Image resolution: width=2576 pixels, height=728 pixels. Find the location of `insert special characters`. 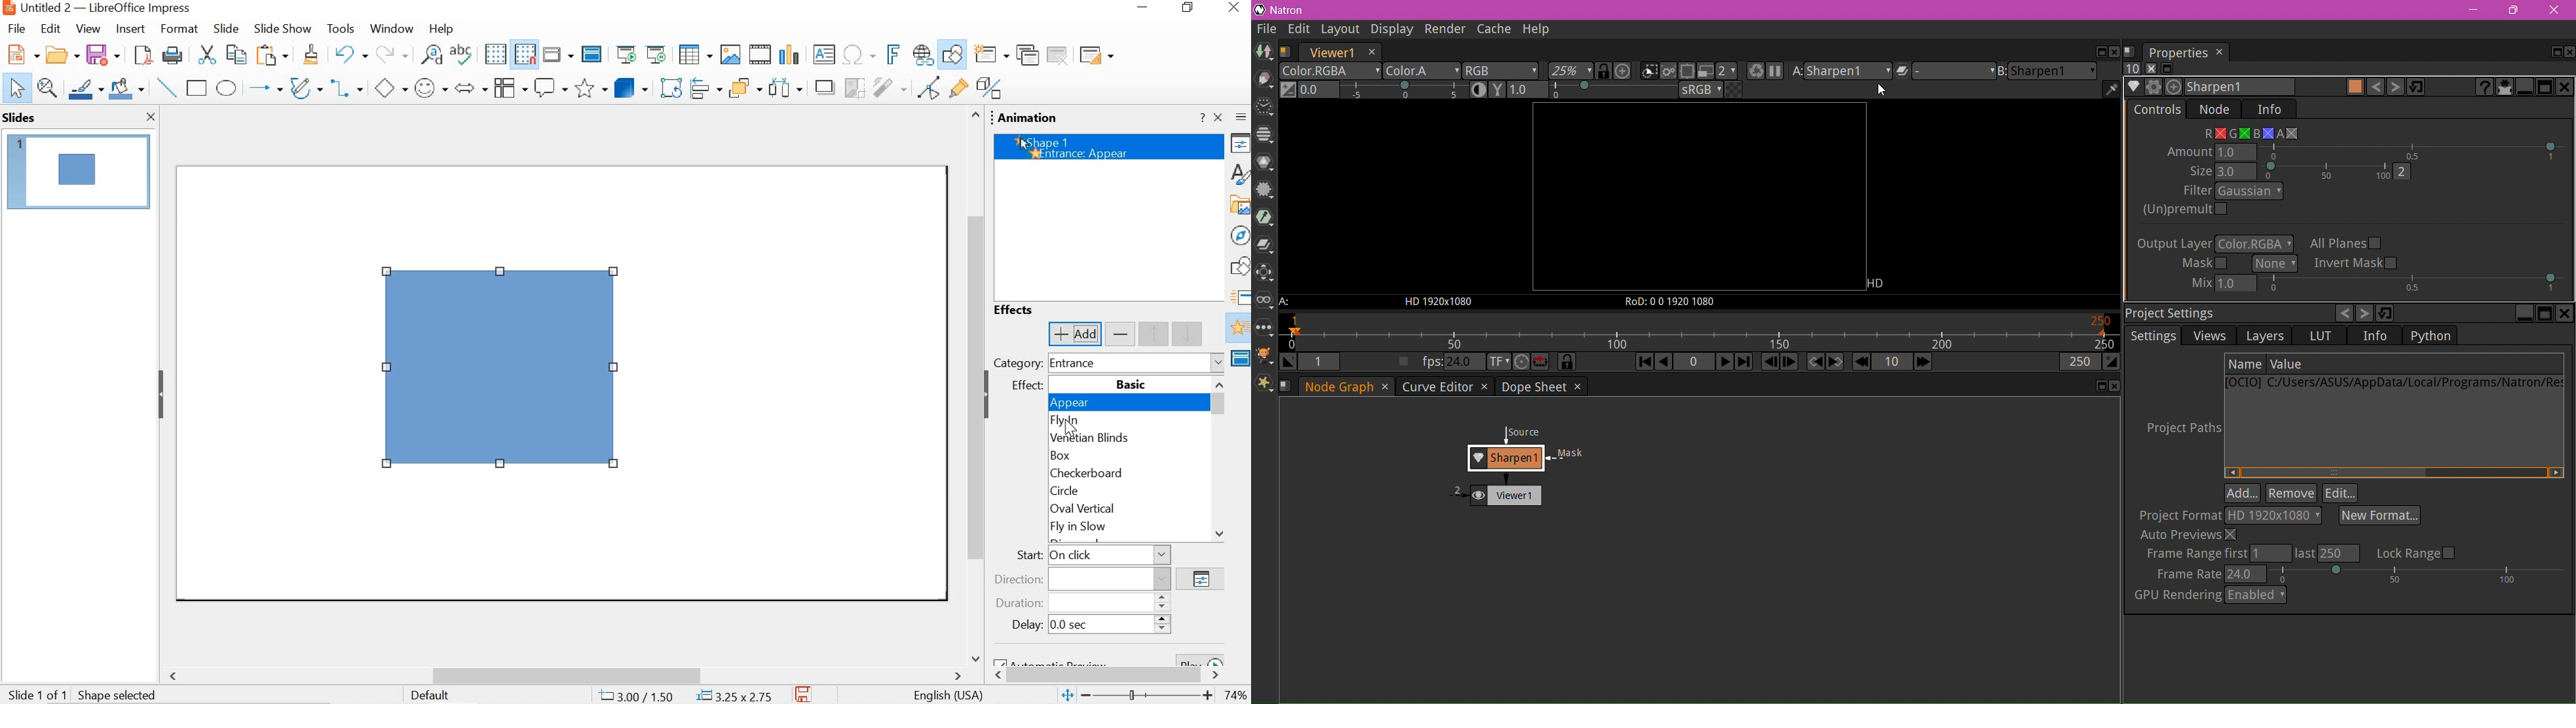

insert special characters is located at coordinates (863, 54).